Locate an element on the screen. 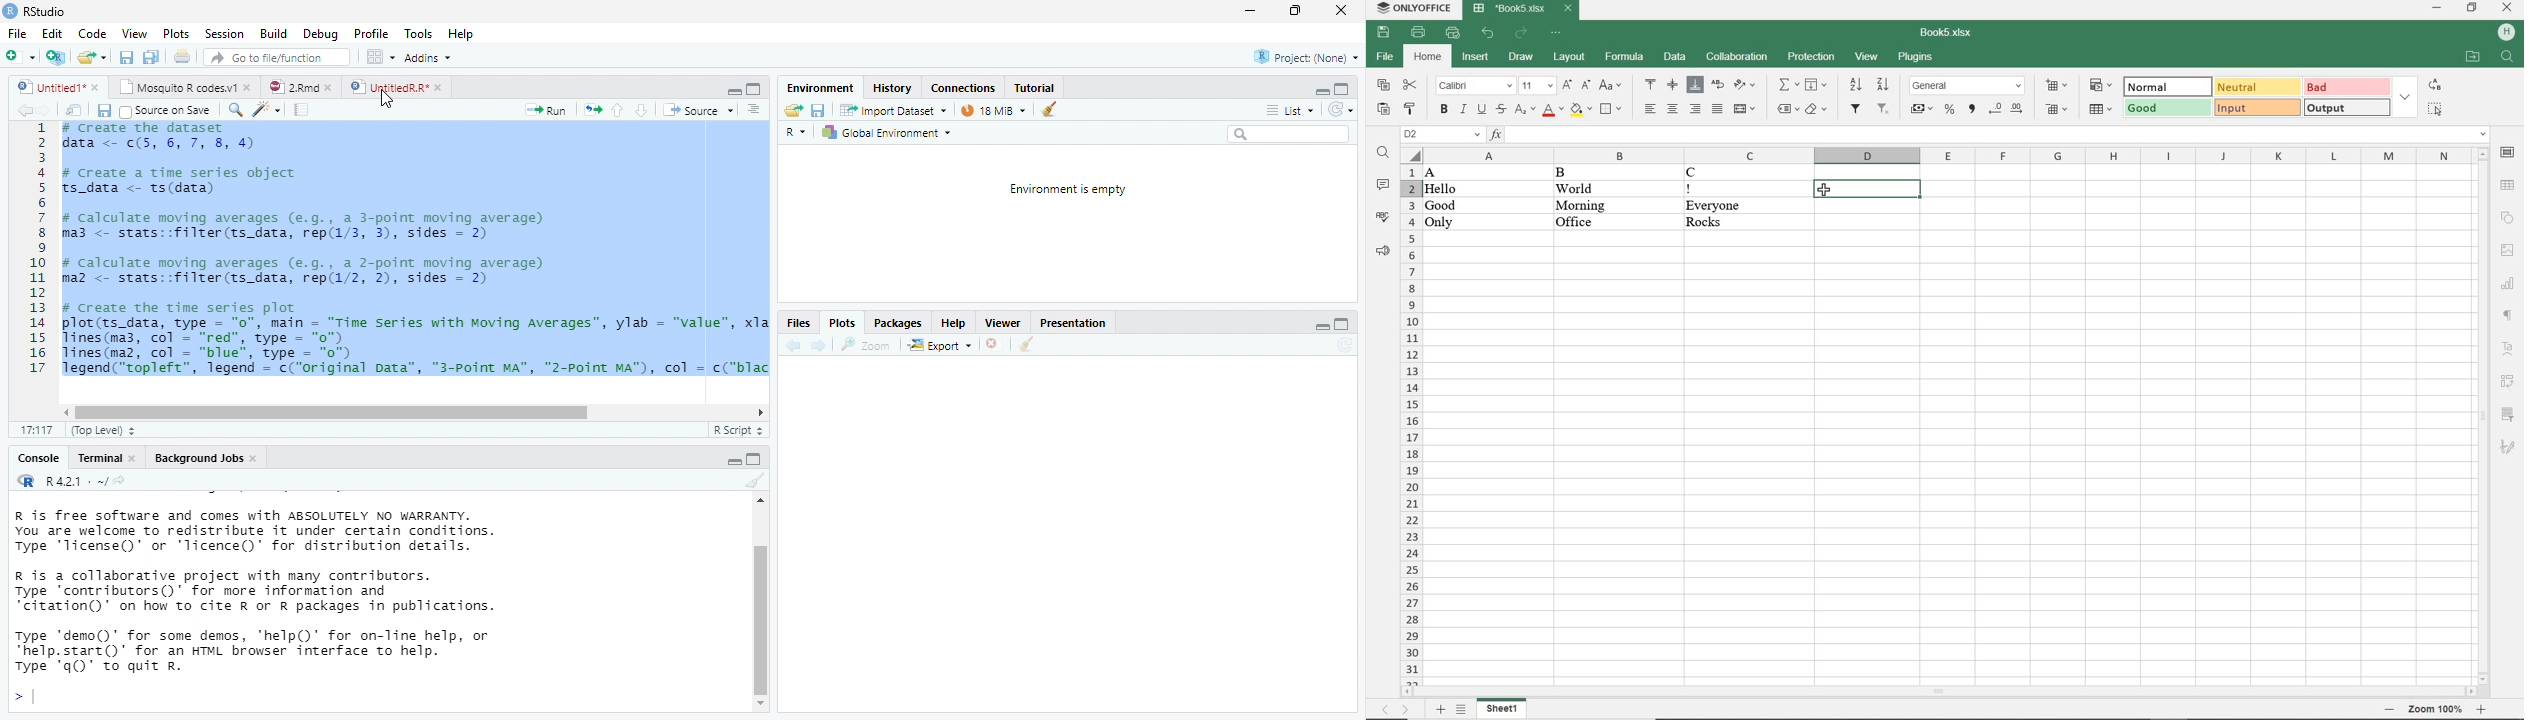  change decimal is located at coordinates (2008, 109).